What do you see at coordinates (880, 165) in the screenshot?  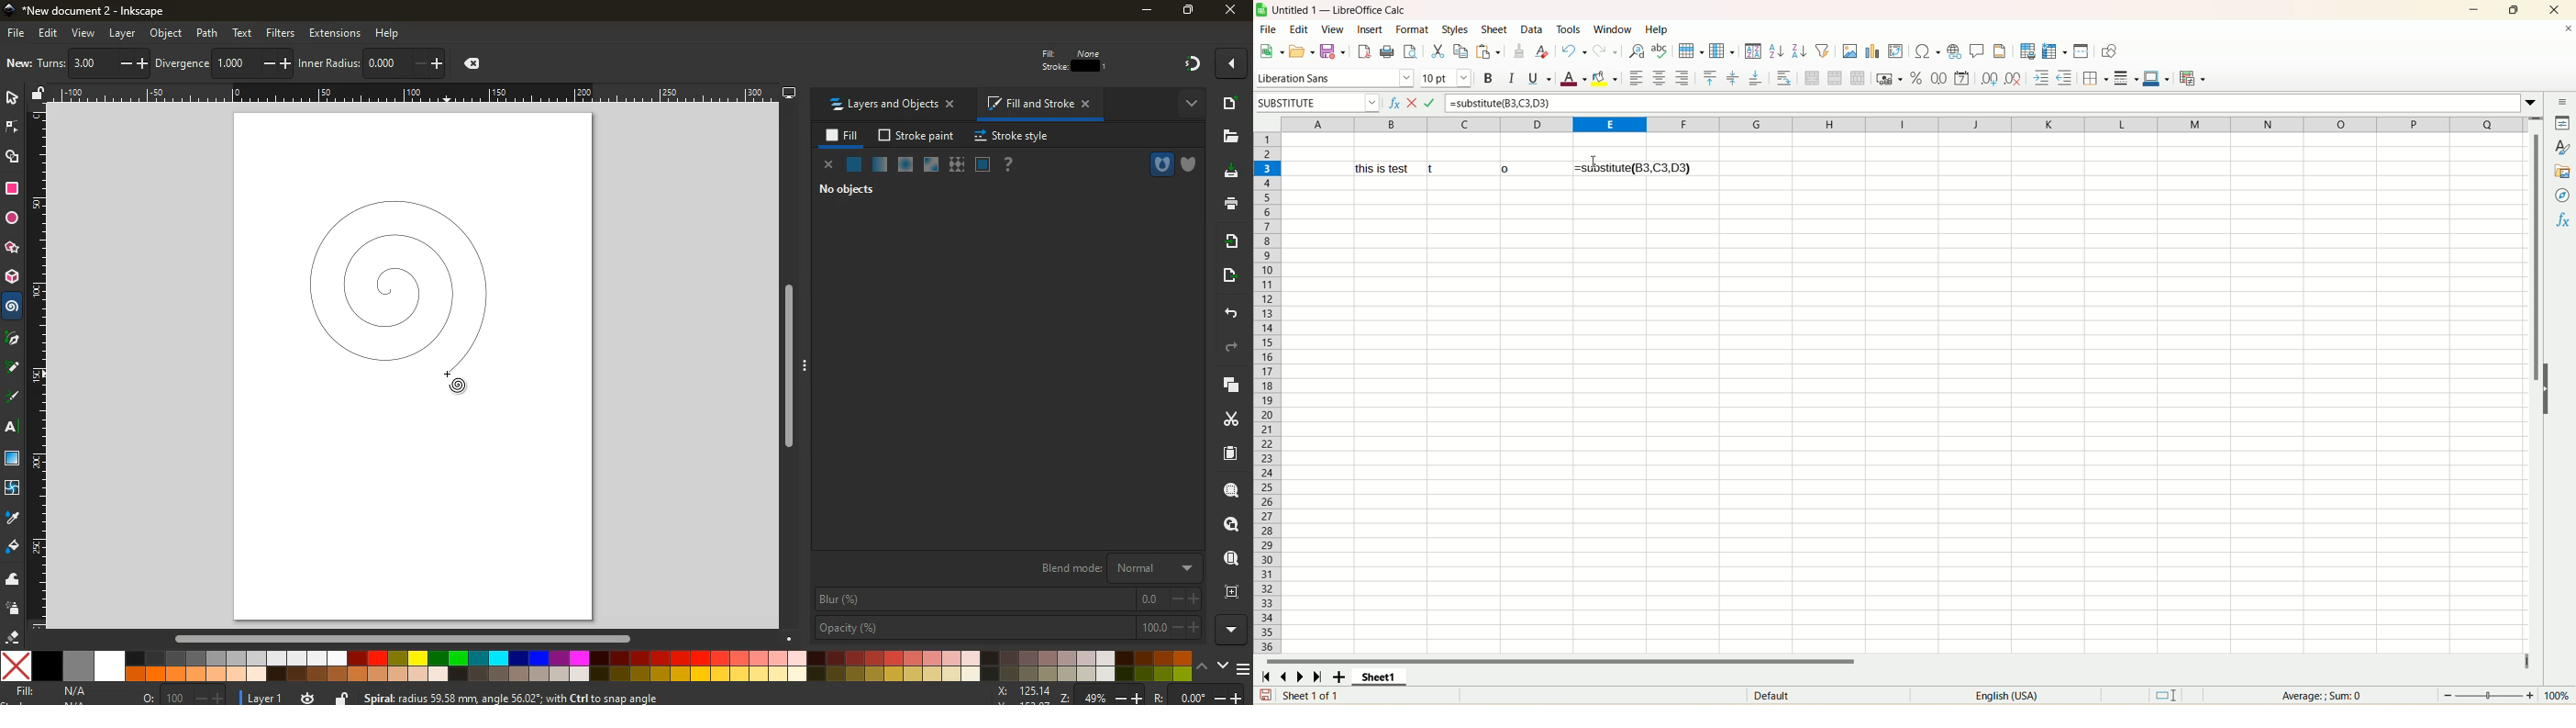 I see `opacity` at bounding box center [880, 165].